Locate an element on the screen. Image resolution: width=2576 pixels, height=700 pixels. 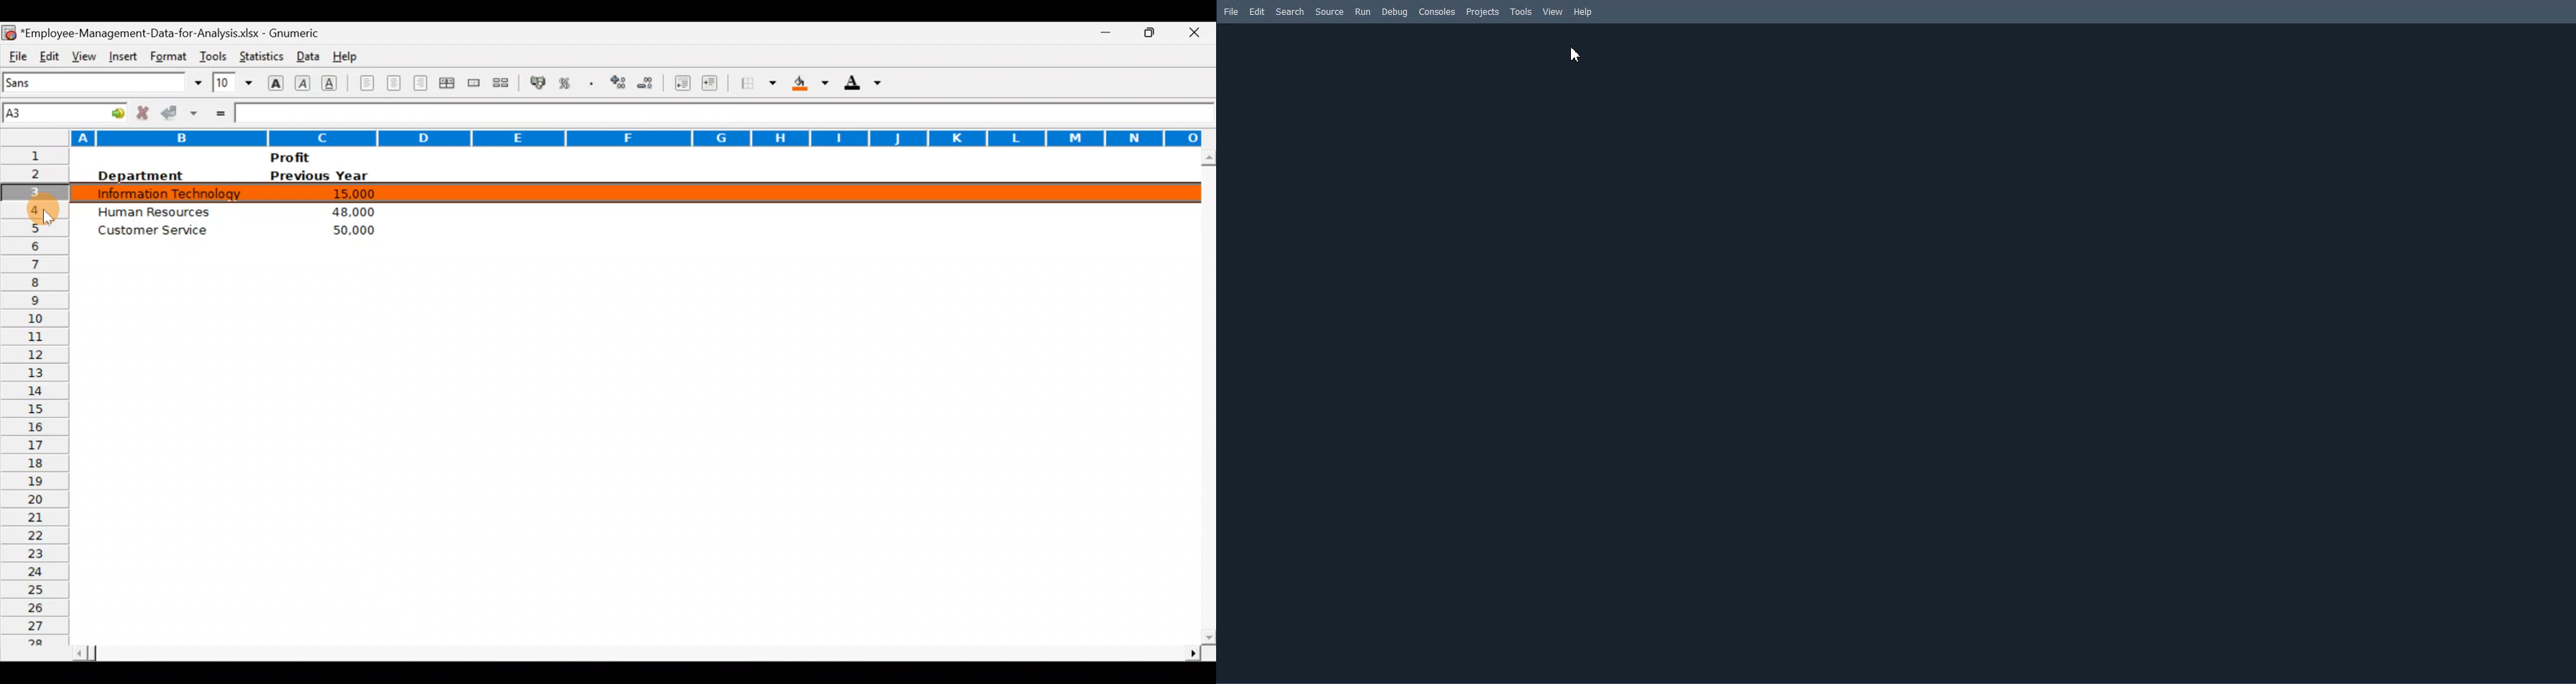
View is located at coordinates (1553, 12).